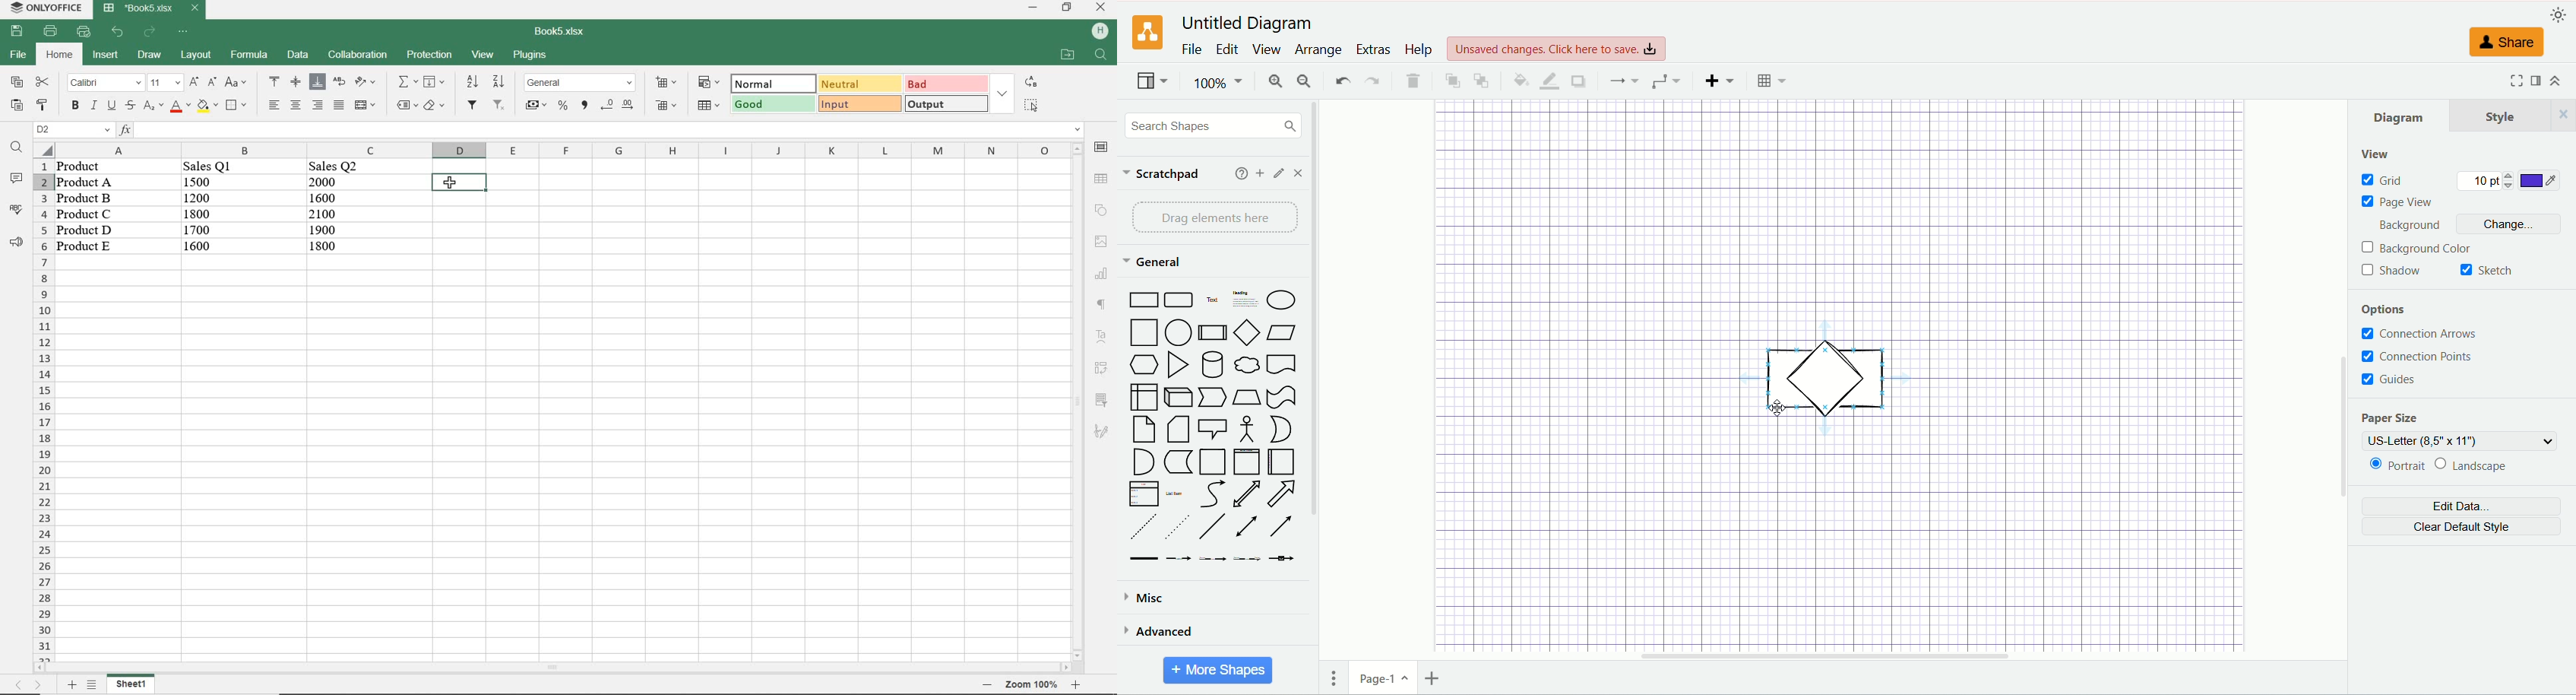  I want to click on sort ascending, so click(472, 82).